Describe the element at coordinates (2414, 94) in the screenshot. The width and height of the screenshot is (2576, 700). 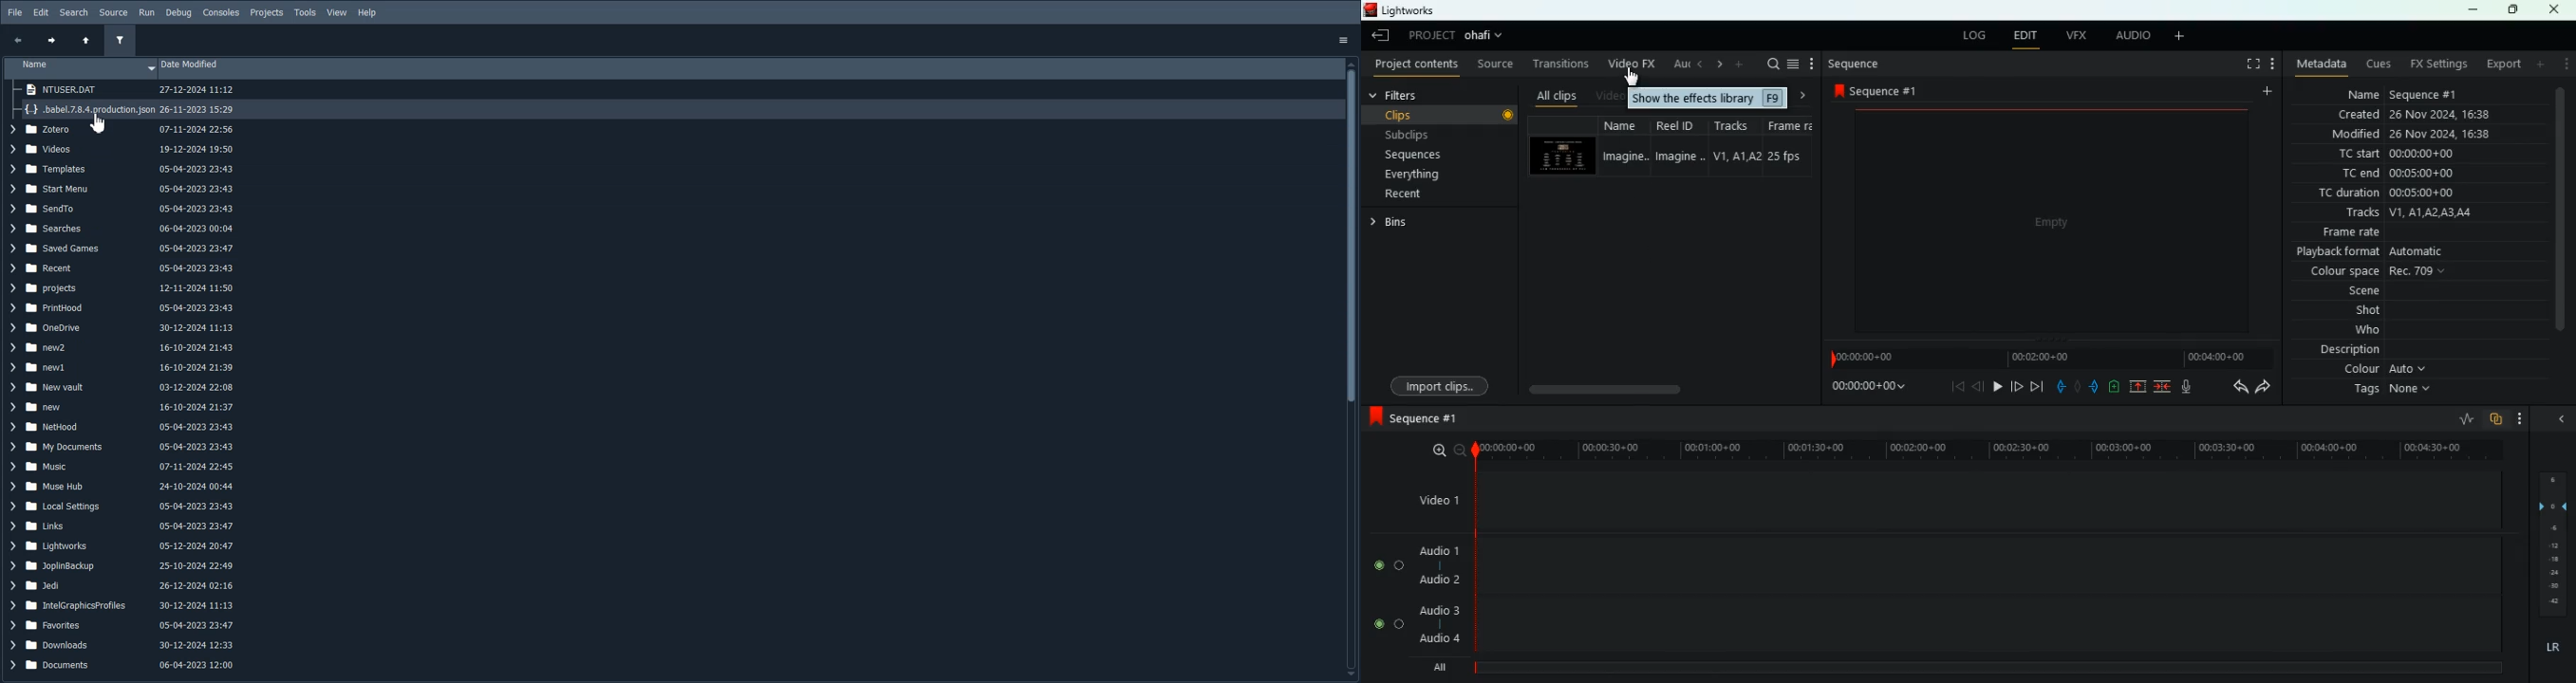
I see `name` at that location.